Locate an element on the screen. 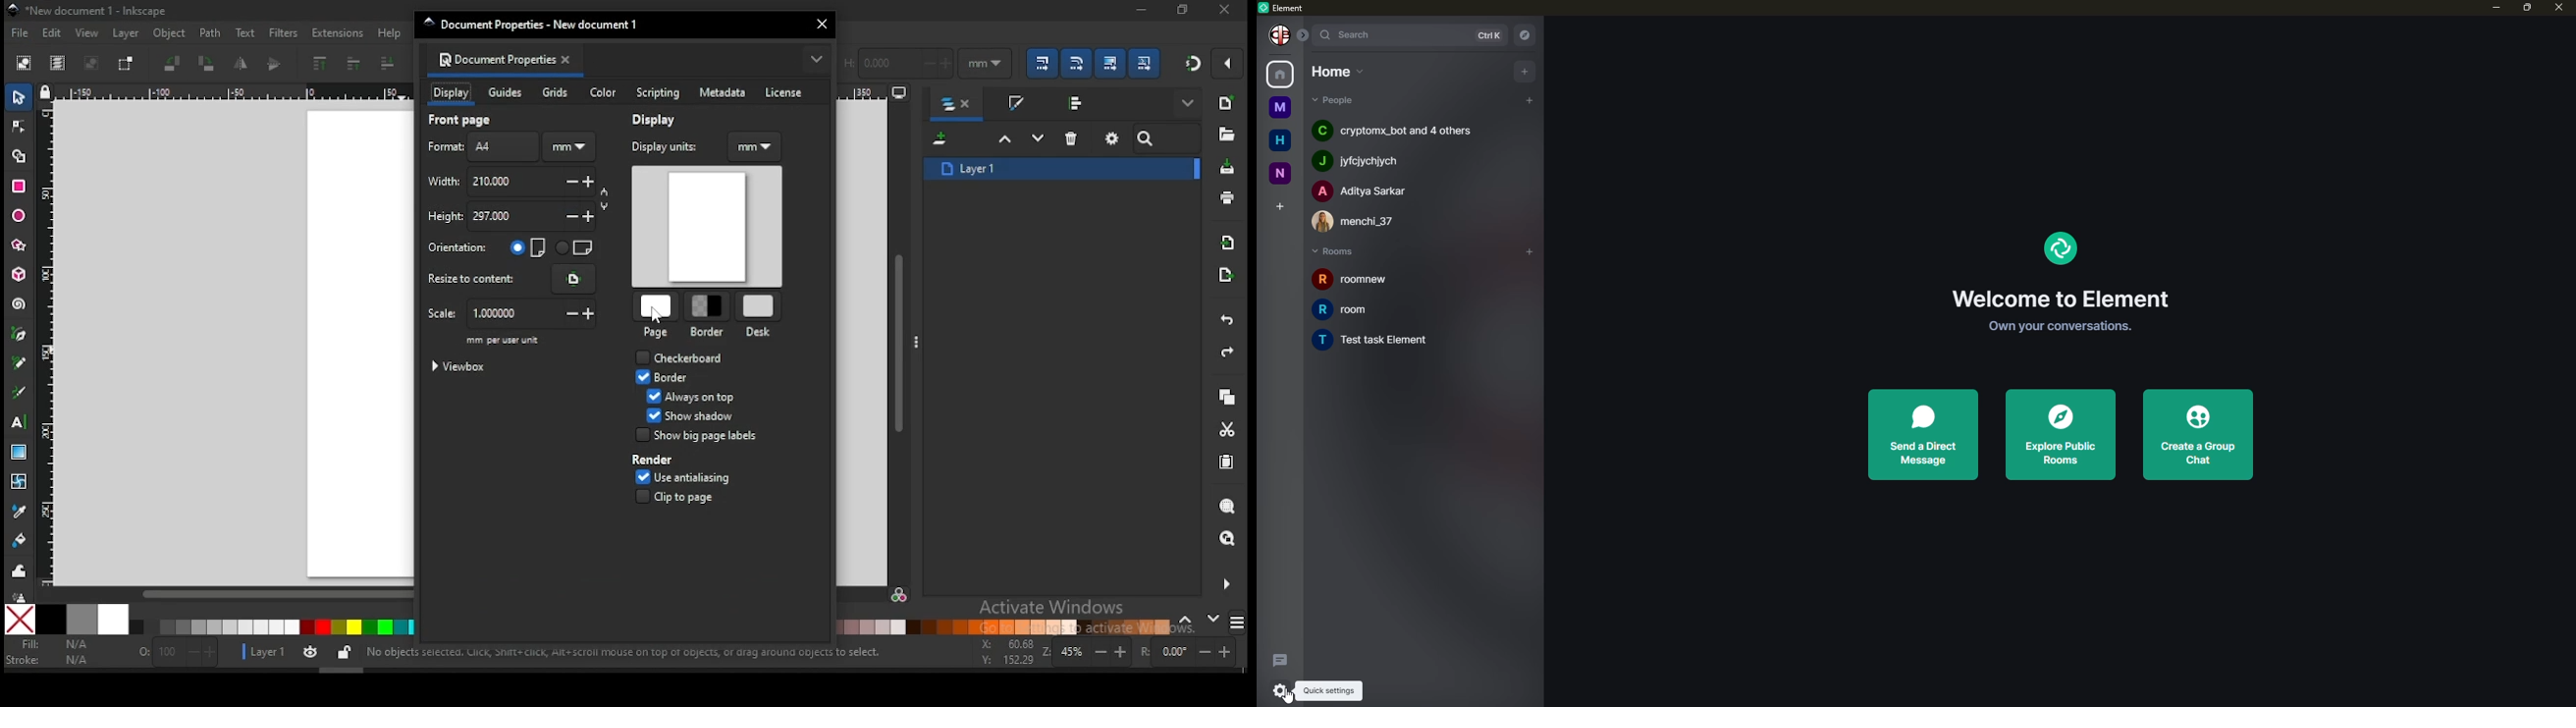  snap options is located at coordinates (1229, 63).